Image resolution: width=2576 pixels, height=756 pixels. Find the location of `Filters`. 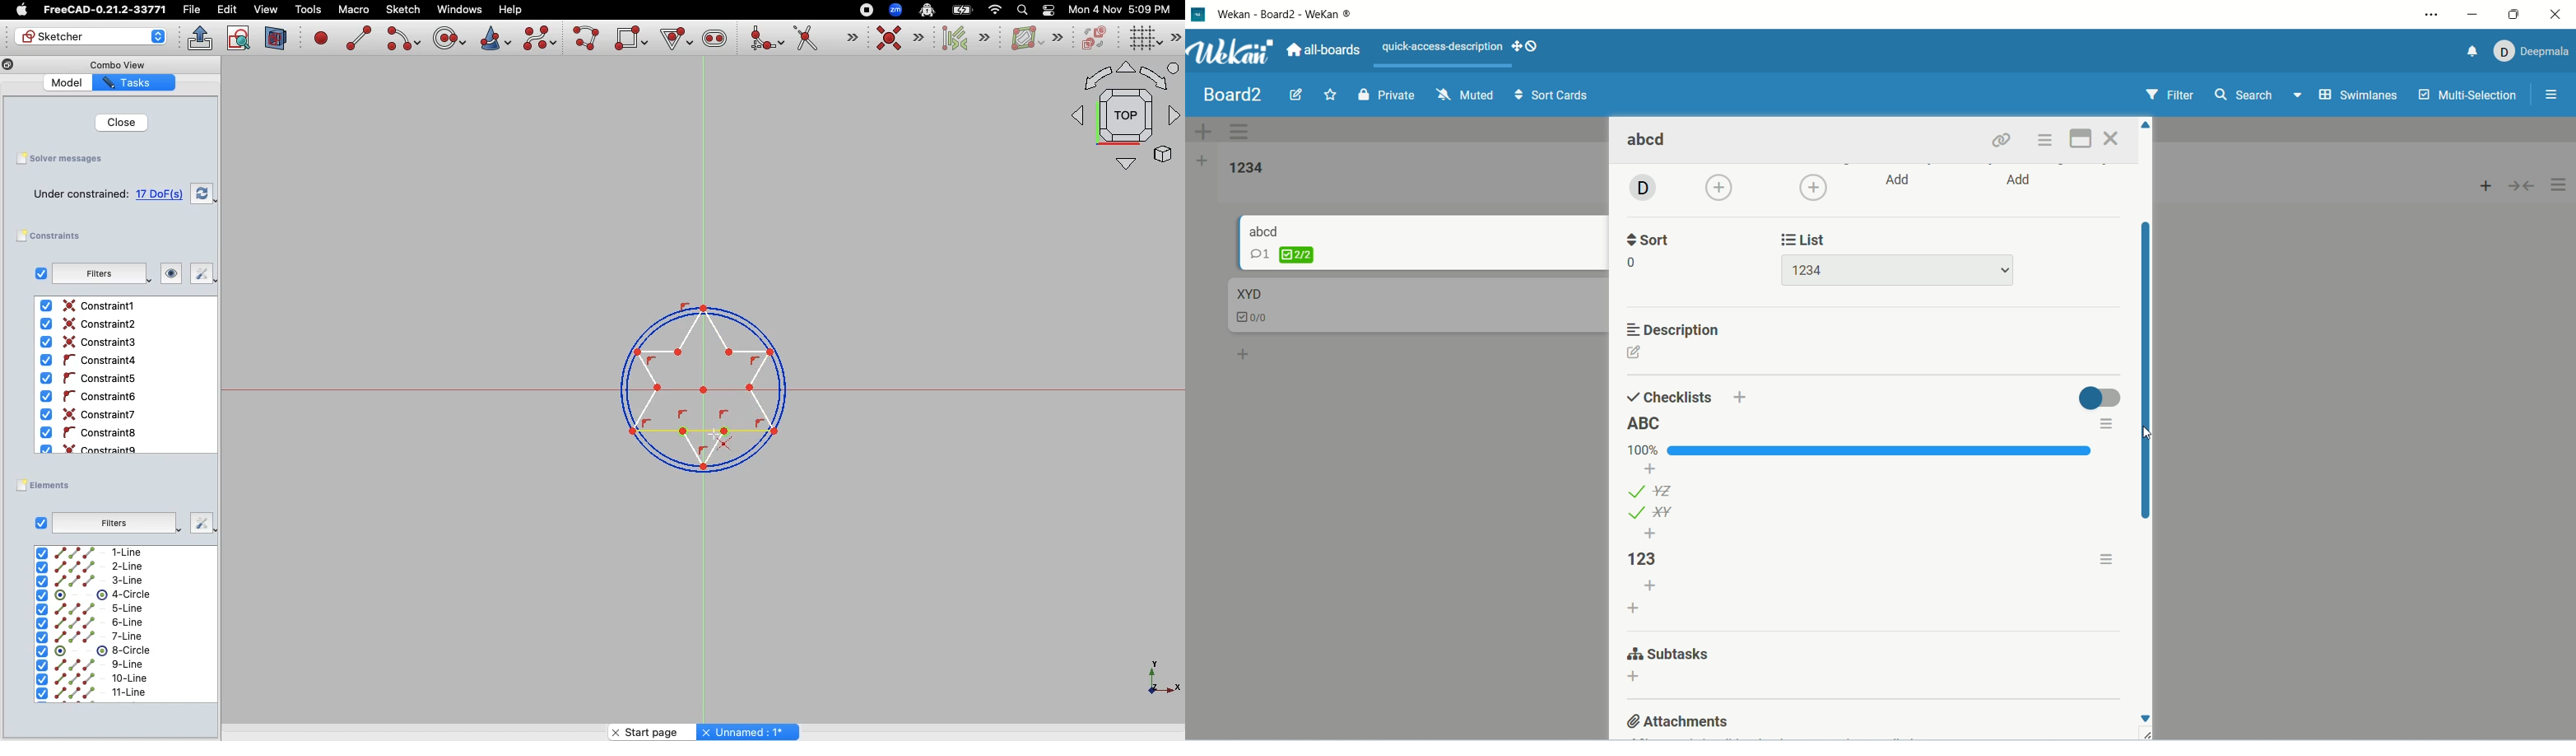

Filters is located at coordinates (97, 273).